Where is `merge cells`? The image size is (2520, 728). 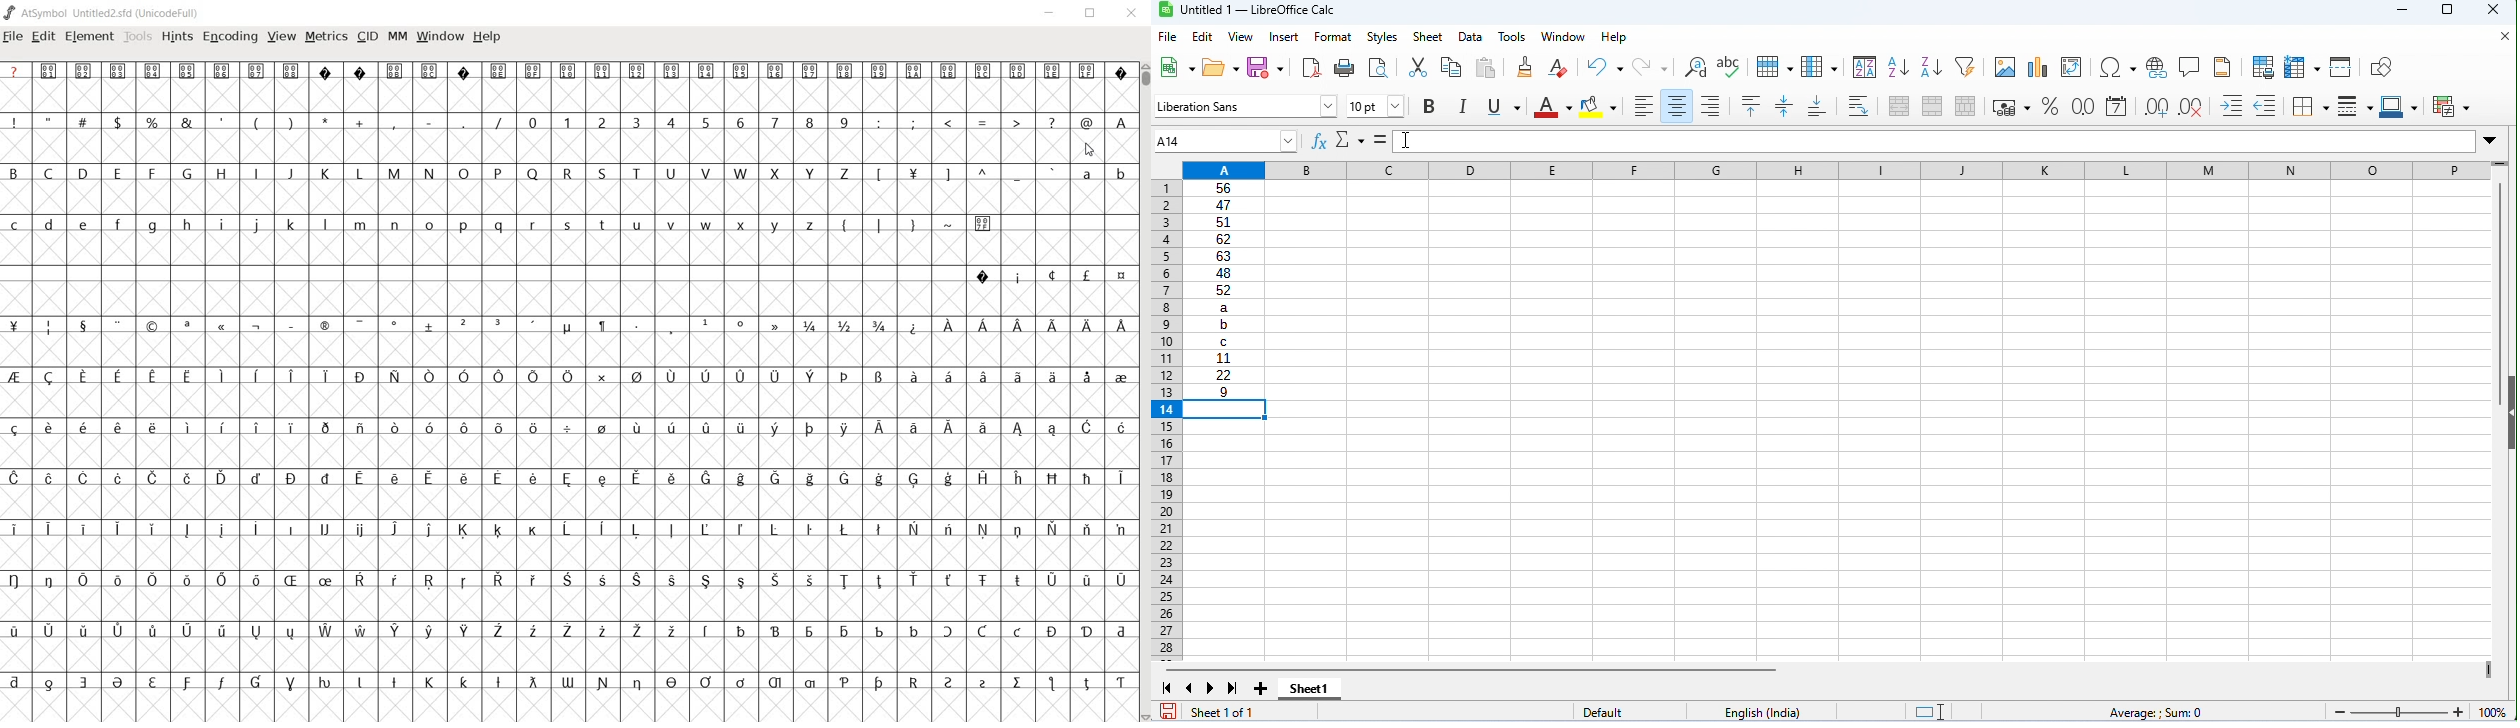
merge cells is located at coordinates (1931, 104).